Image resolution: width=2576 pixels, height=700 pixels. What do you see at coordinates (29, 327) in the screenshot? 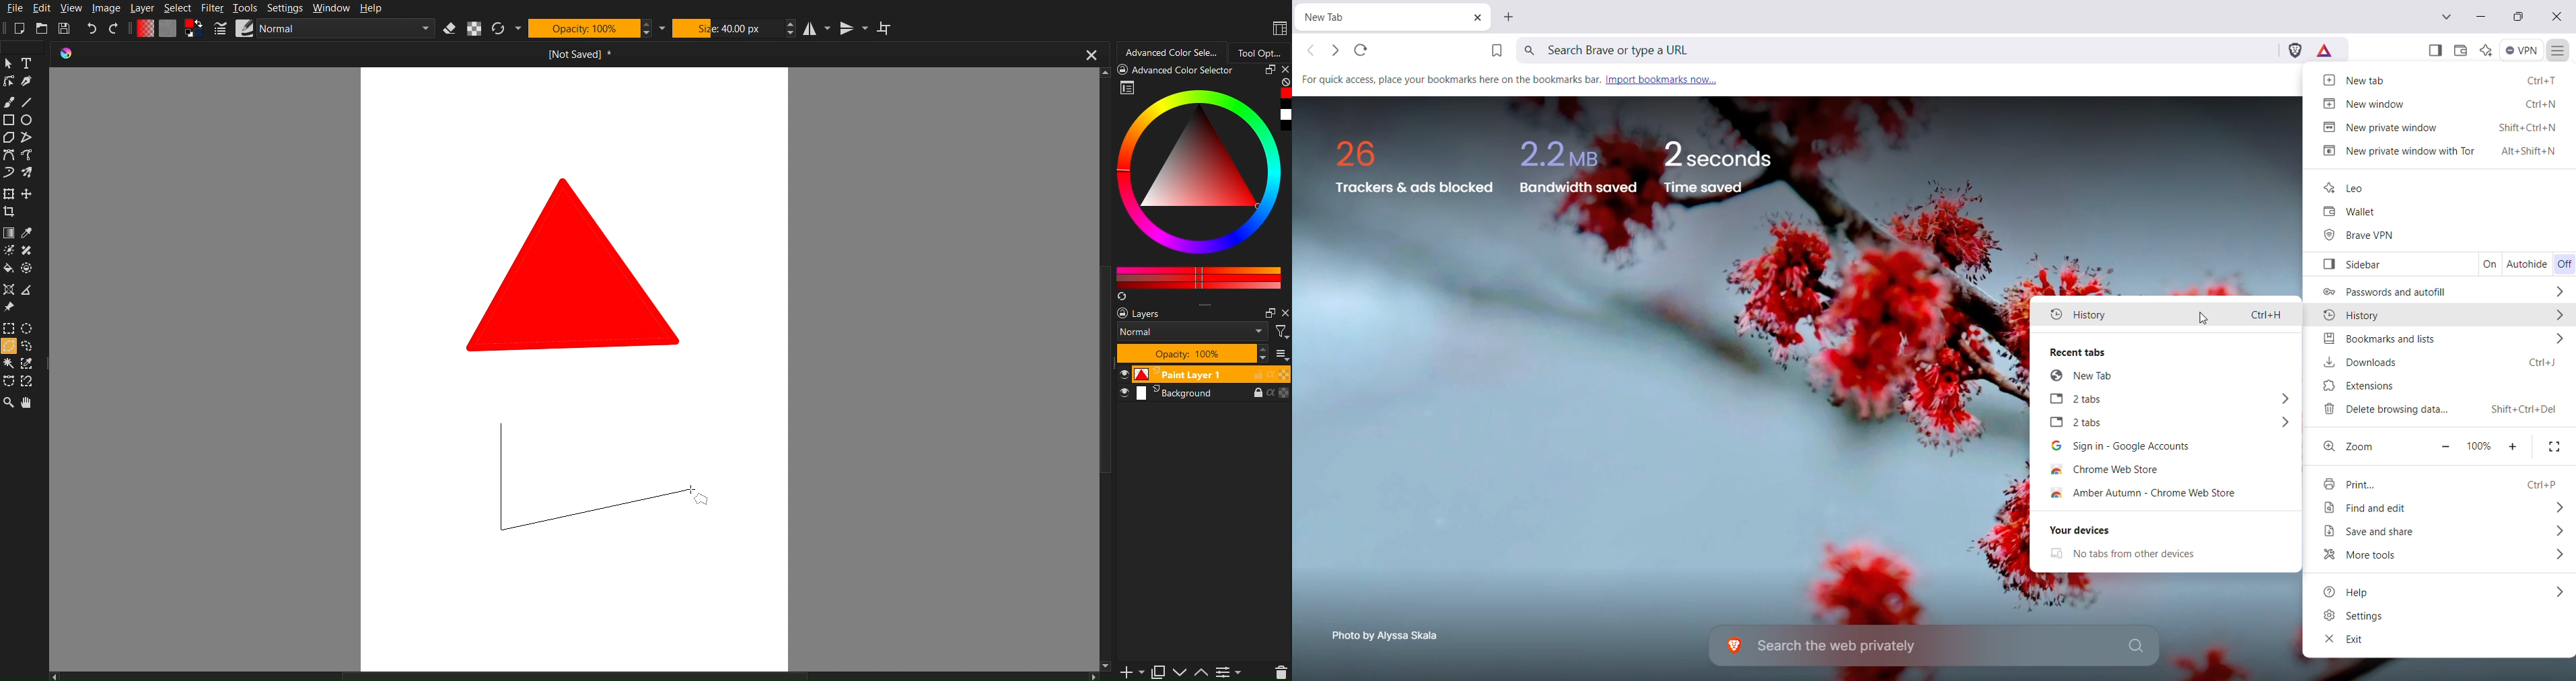
I see `Selection Square ` at bounding box center [29, 327].